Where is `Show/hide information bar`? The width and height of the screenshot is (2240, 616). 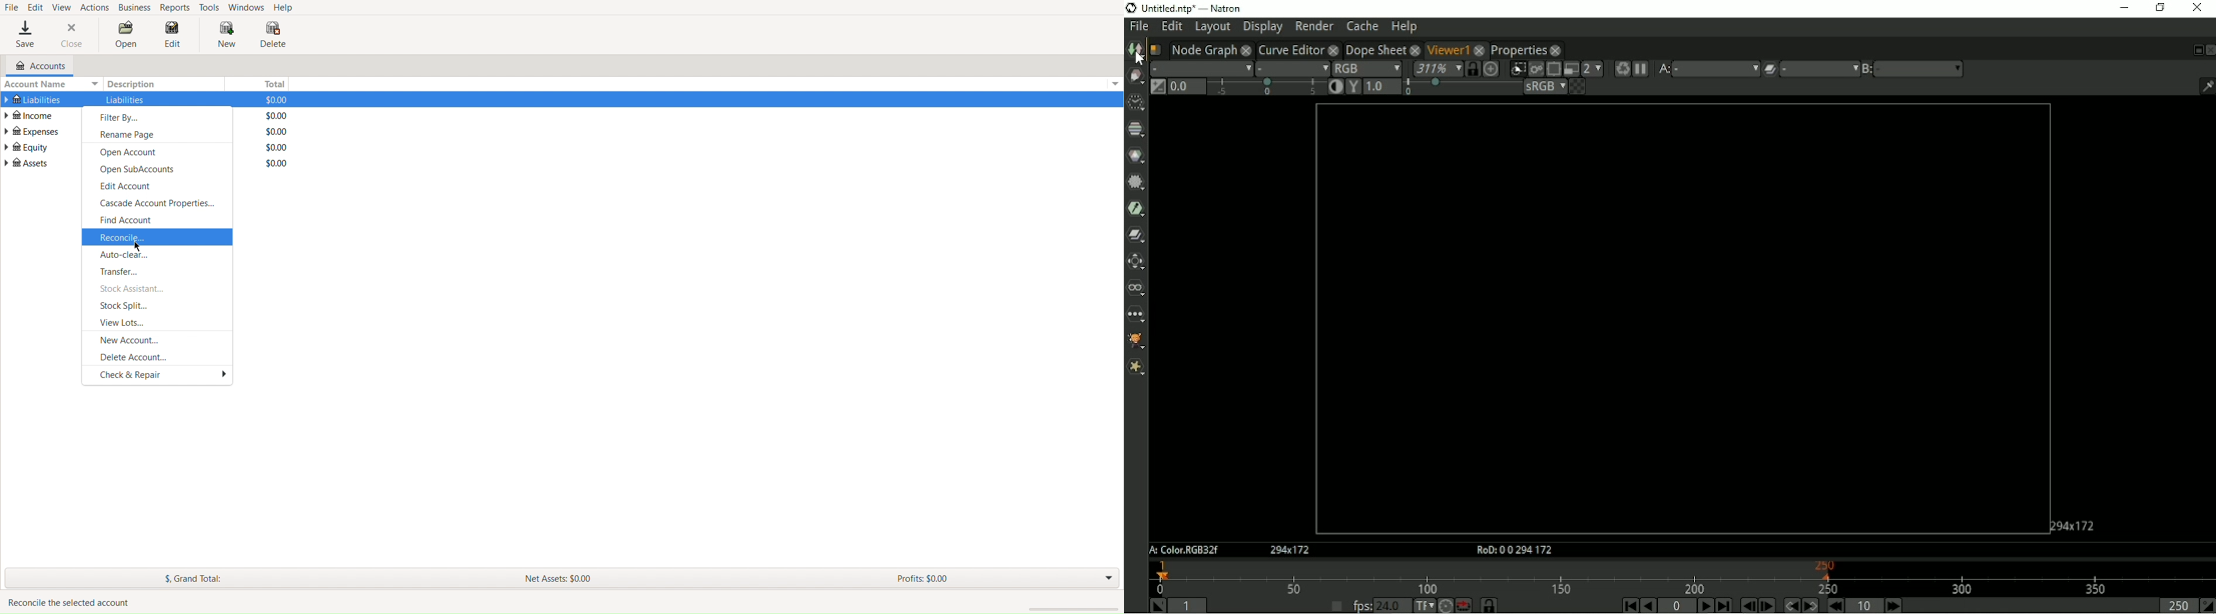
Show/hide information bar is located at coordinates (2206, 86).